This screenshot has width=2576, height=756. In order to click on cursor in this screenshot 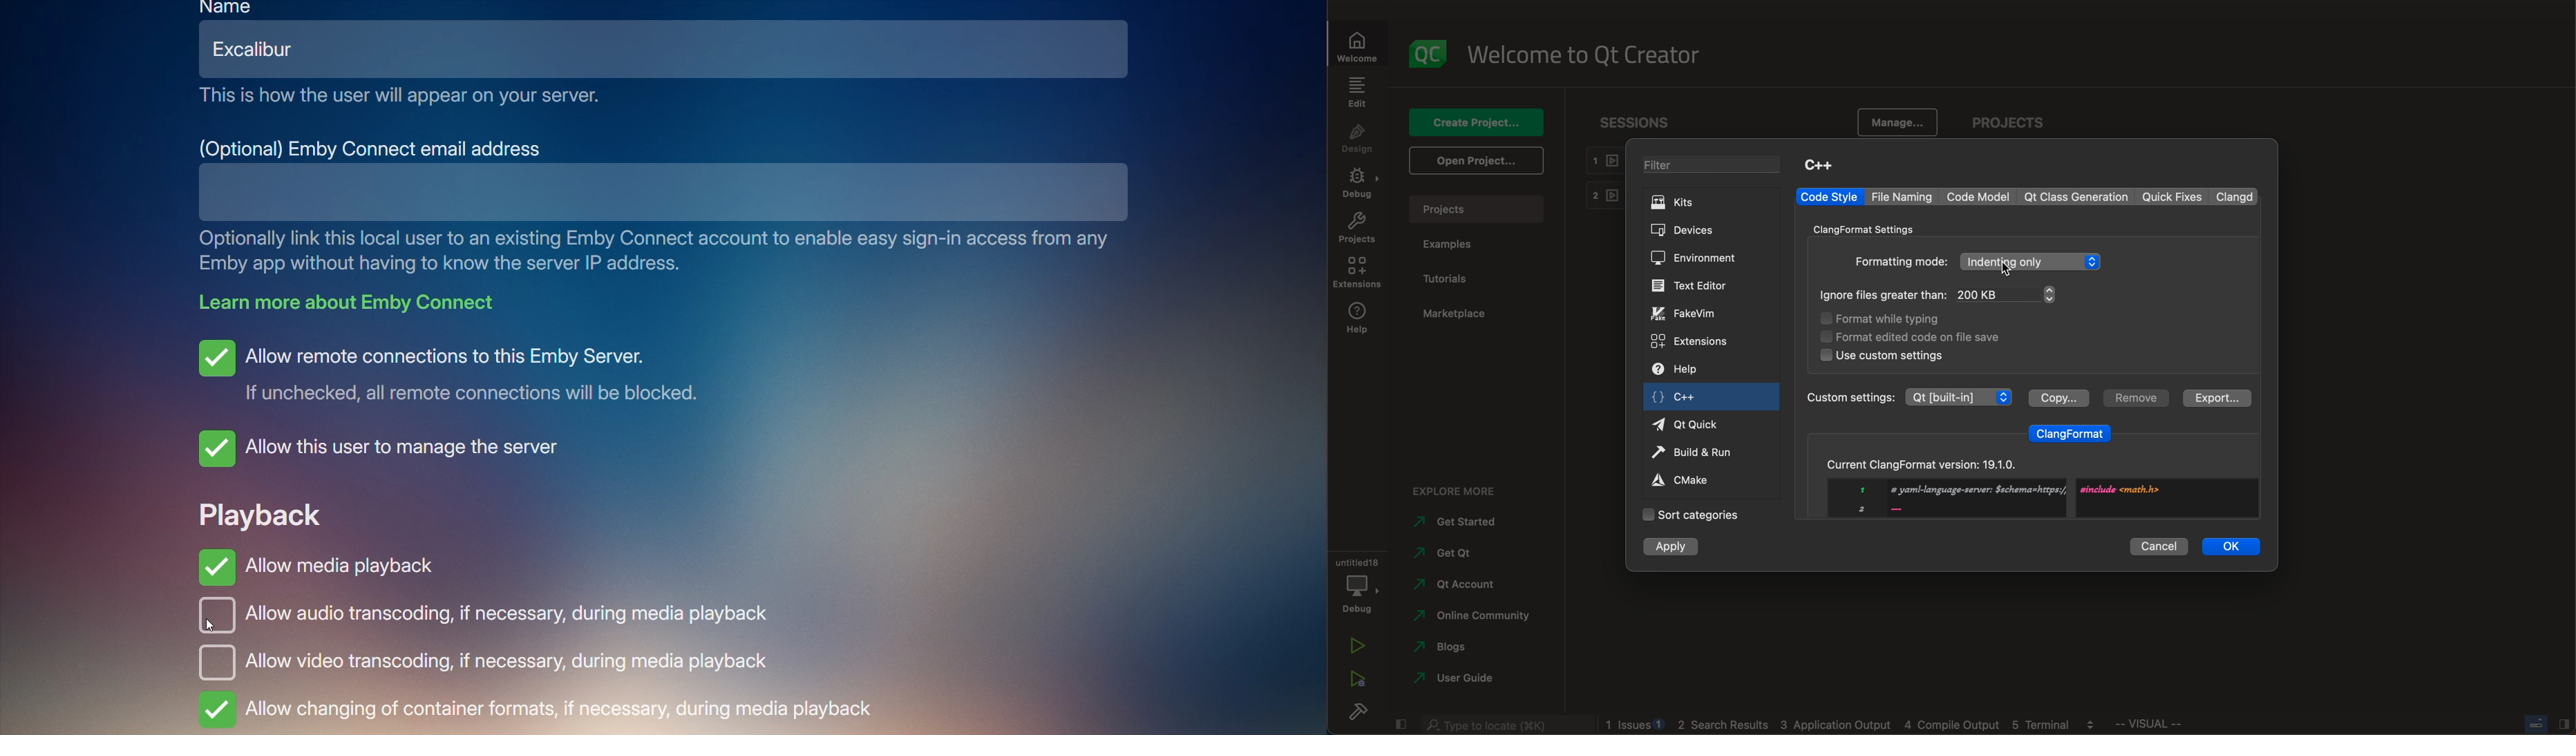, I will do `click(213, 628)`.